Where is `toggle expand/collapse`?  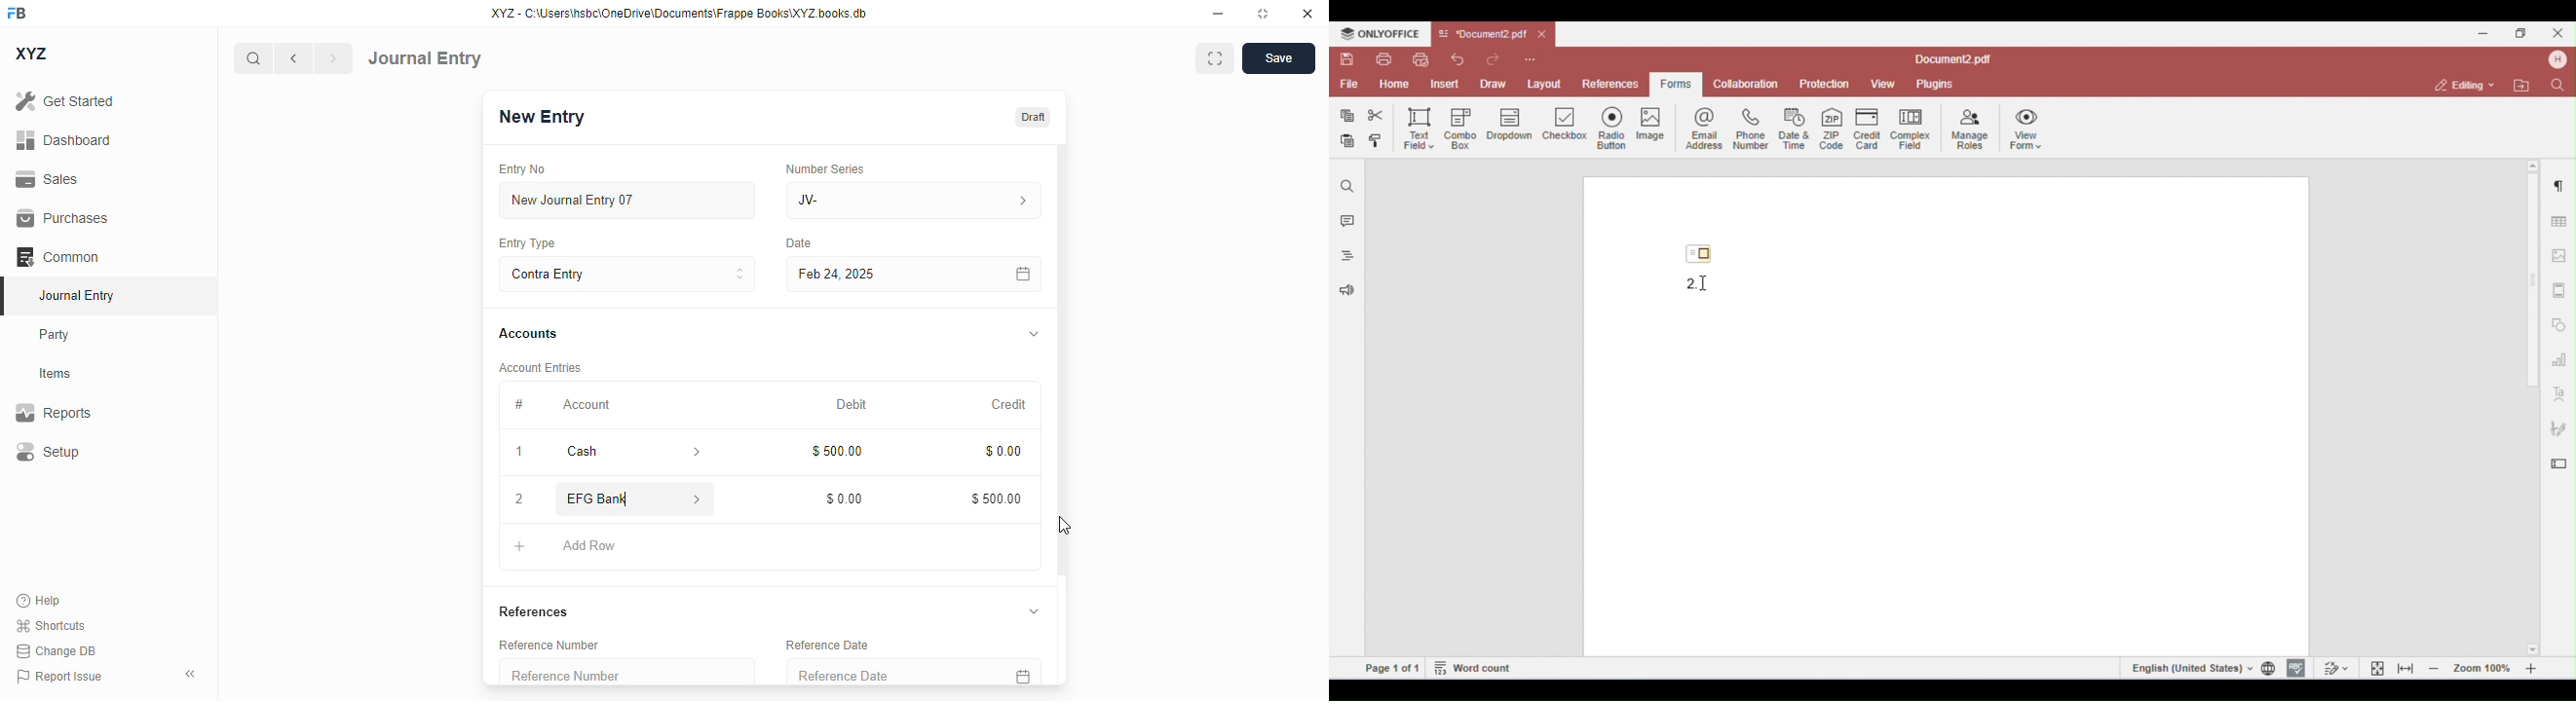
toggle expand/collapse is located at coordinates (1035, 333).